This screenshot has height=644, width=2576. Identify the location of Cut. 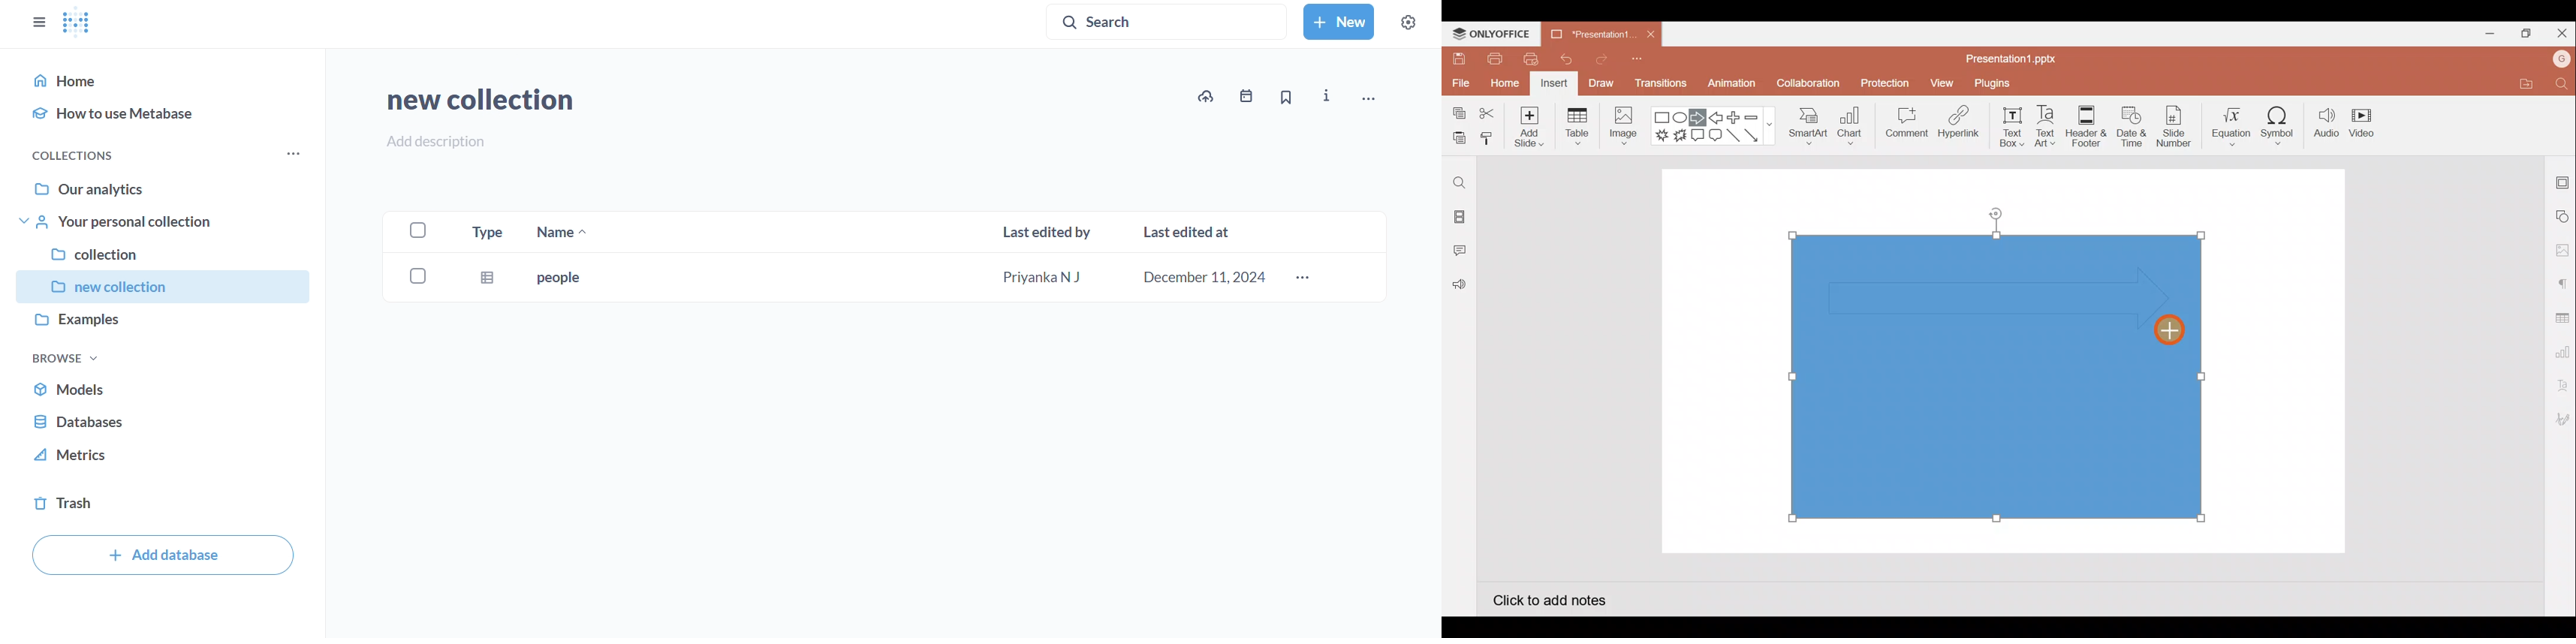
(1488, 114).